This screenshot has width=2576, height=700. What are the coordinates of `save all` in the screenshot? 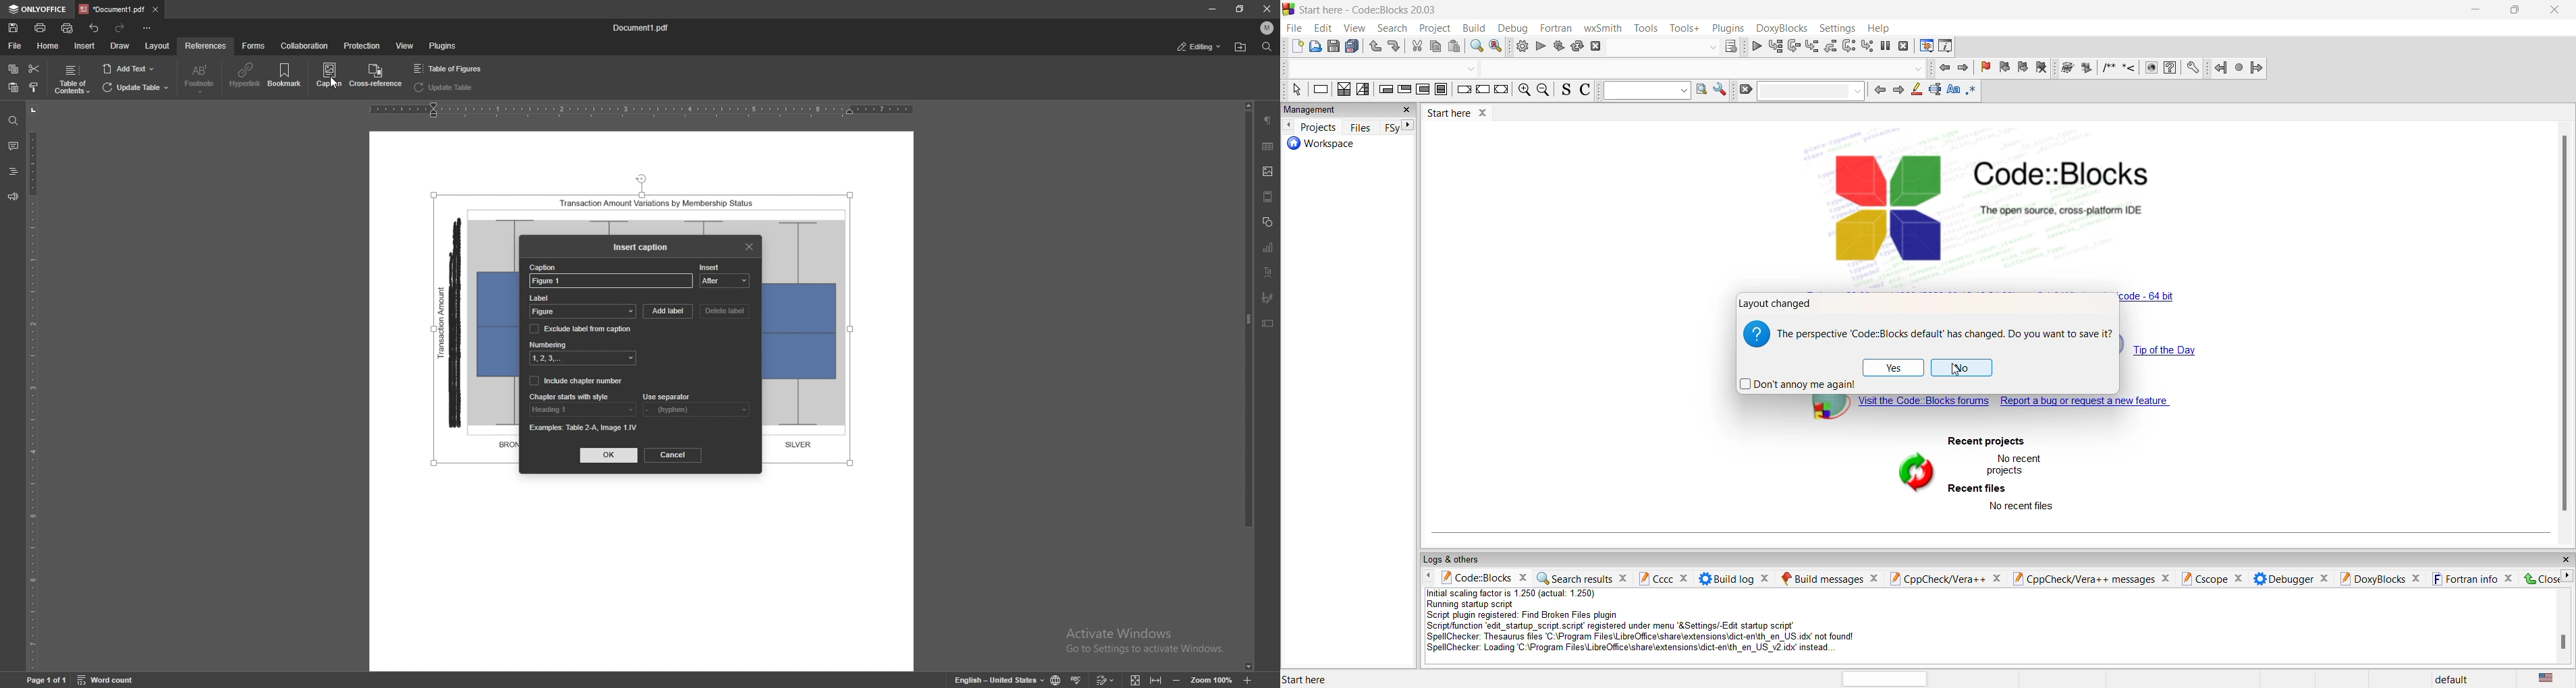 It's located at (1352, 47).